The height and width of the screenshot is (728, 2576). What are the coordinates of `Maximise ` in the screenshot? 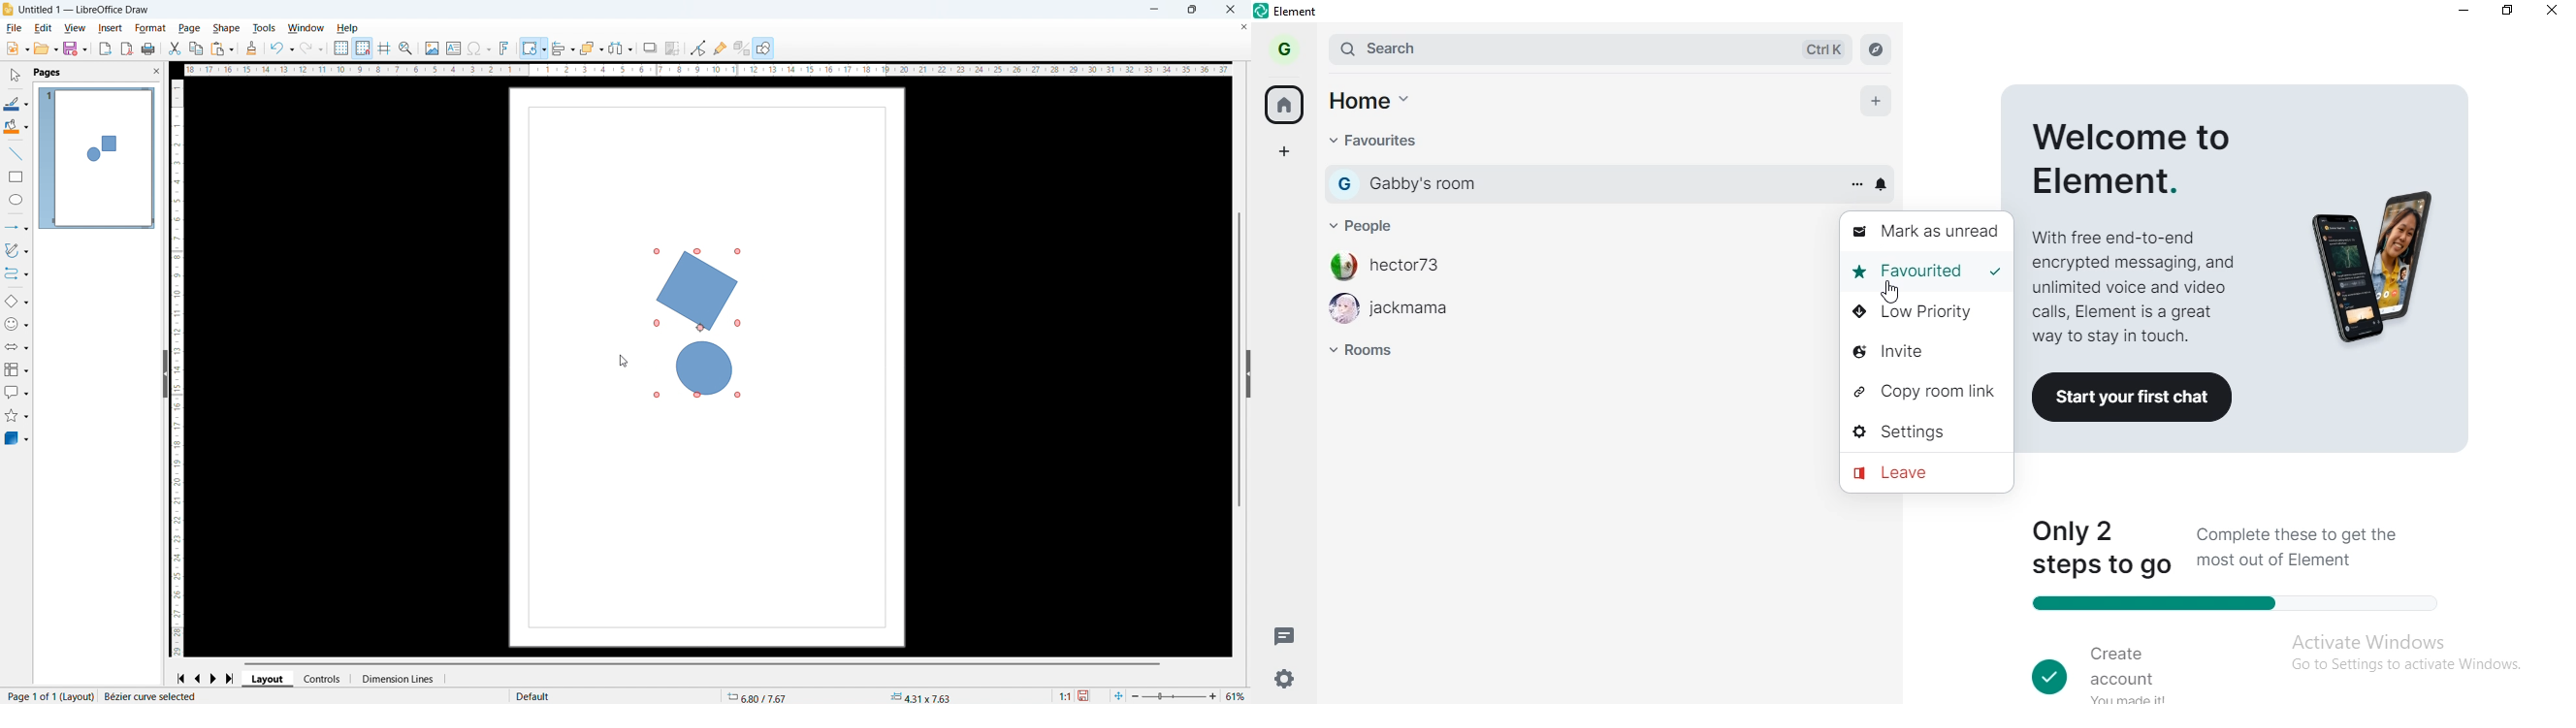 It's located at (1192, 9).